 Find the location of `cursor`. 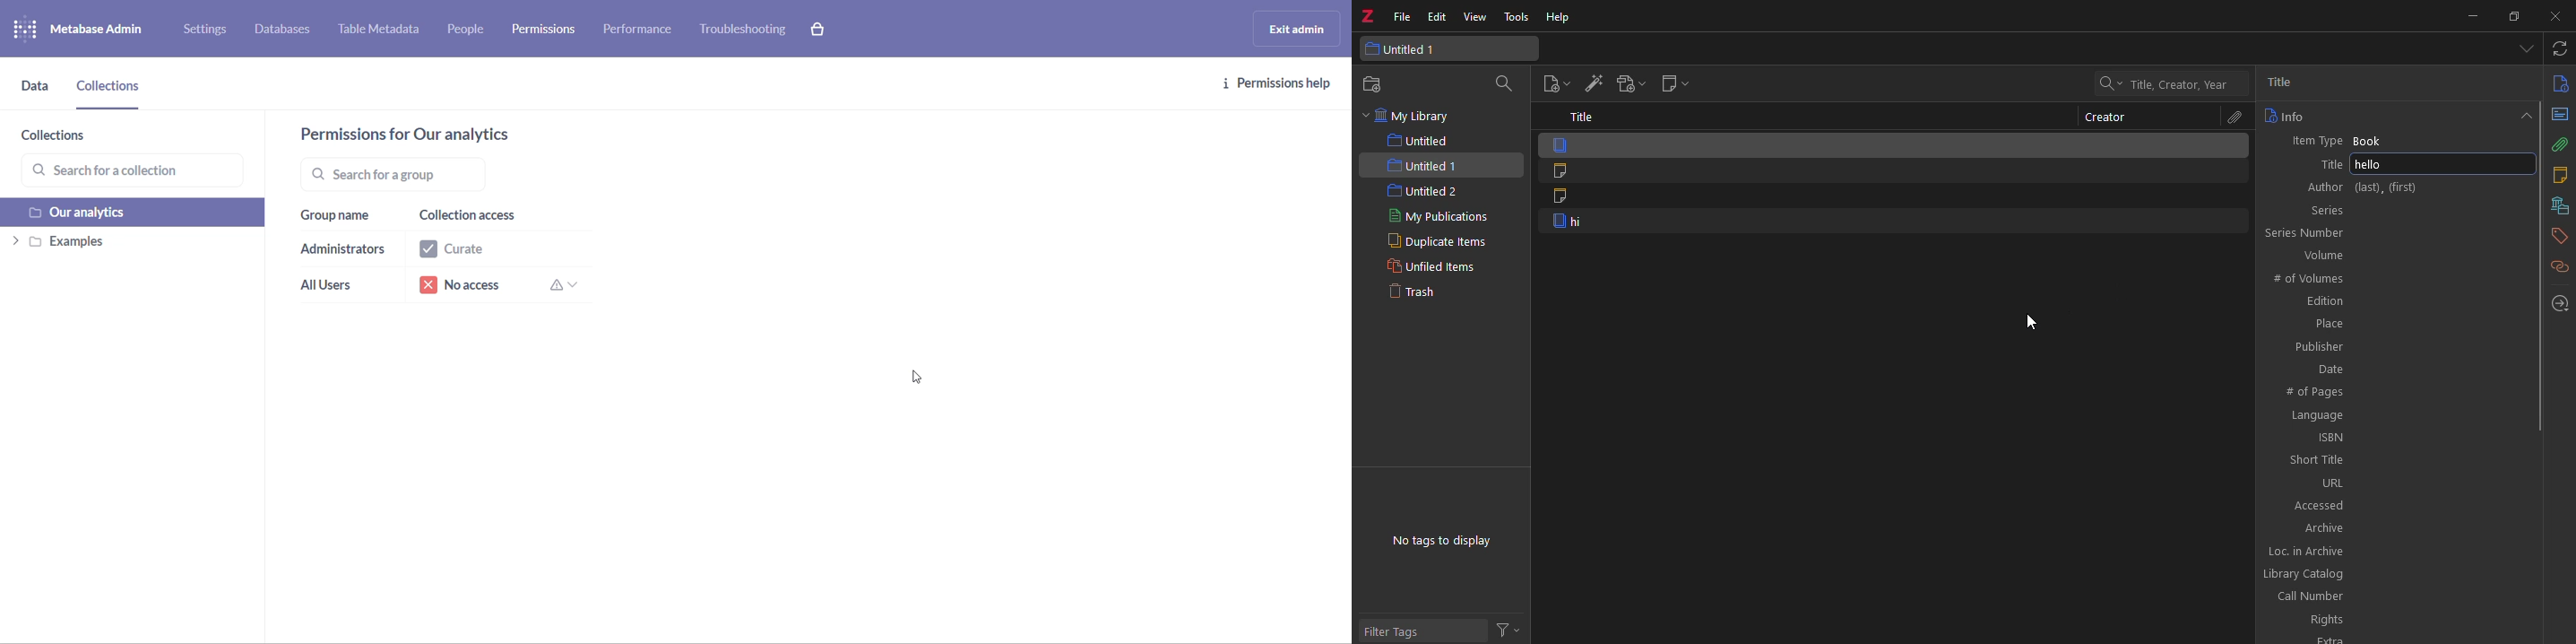

cursor is located at coordinates (920, 380).